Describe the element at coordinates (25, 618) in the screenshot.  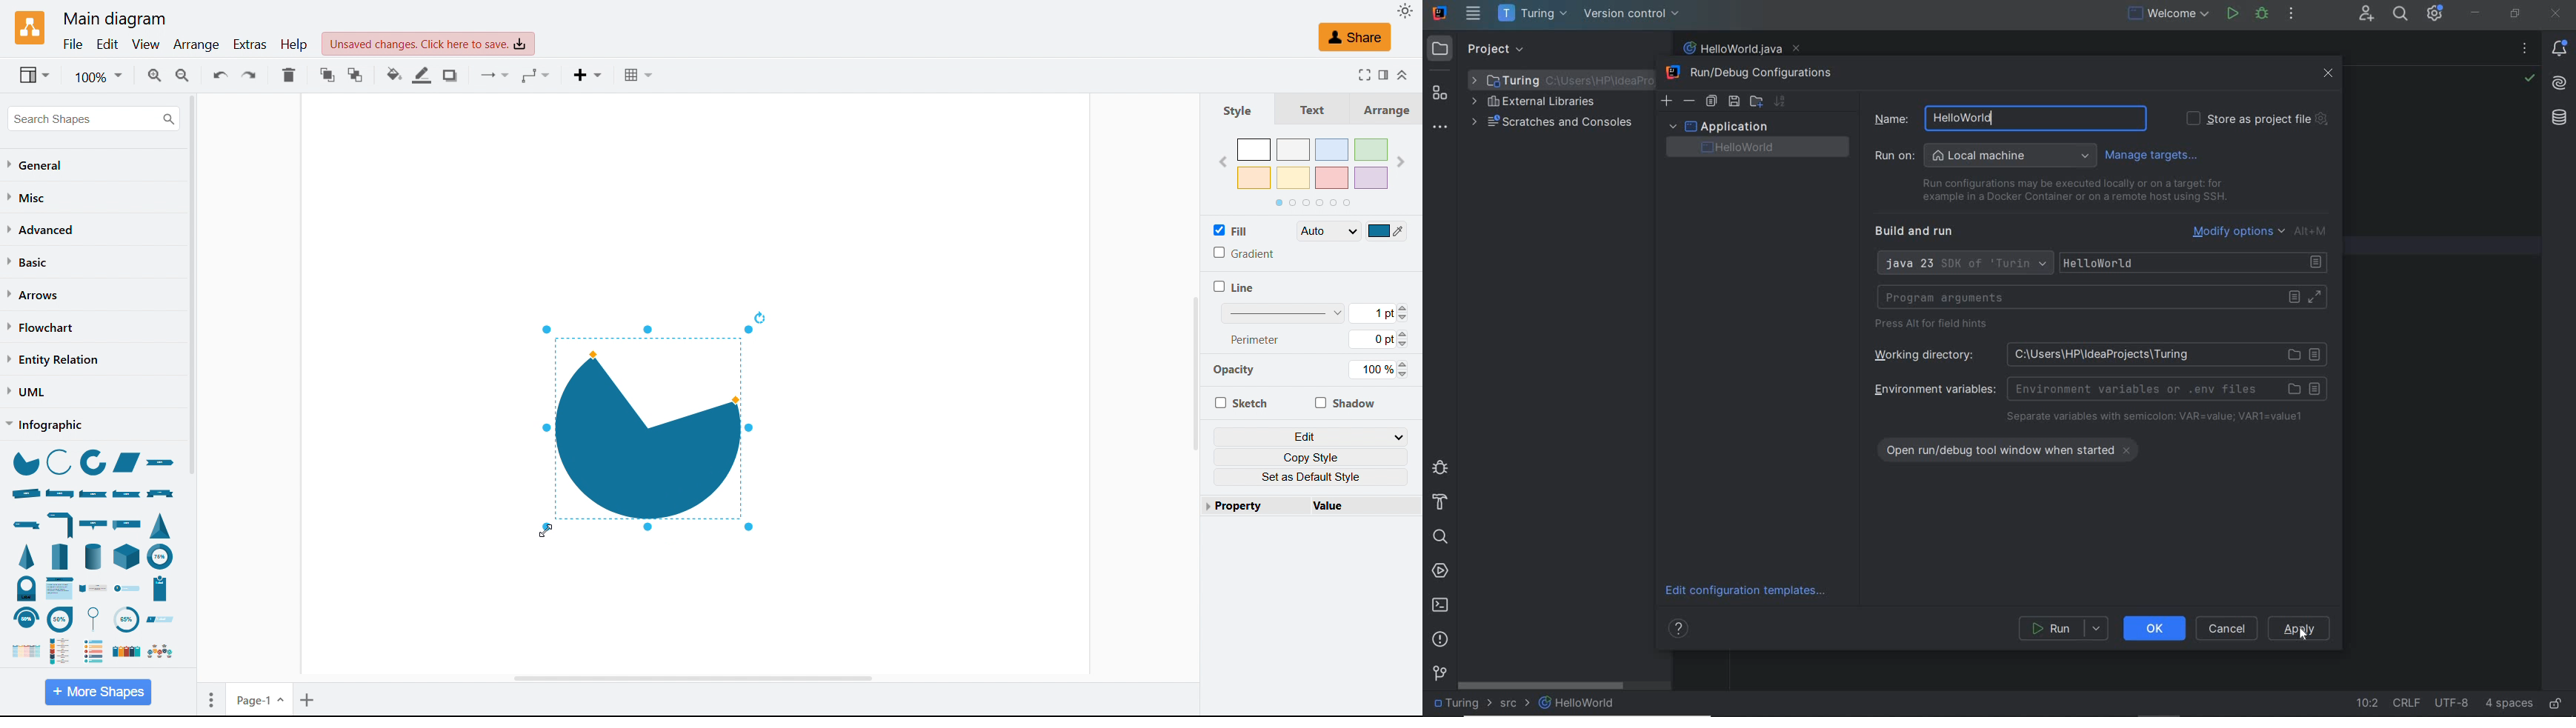
I see `bending arch` at that location.